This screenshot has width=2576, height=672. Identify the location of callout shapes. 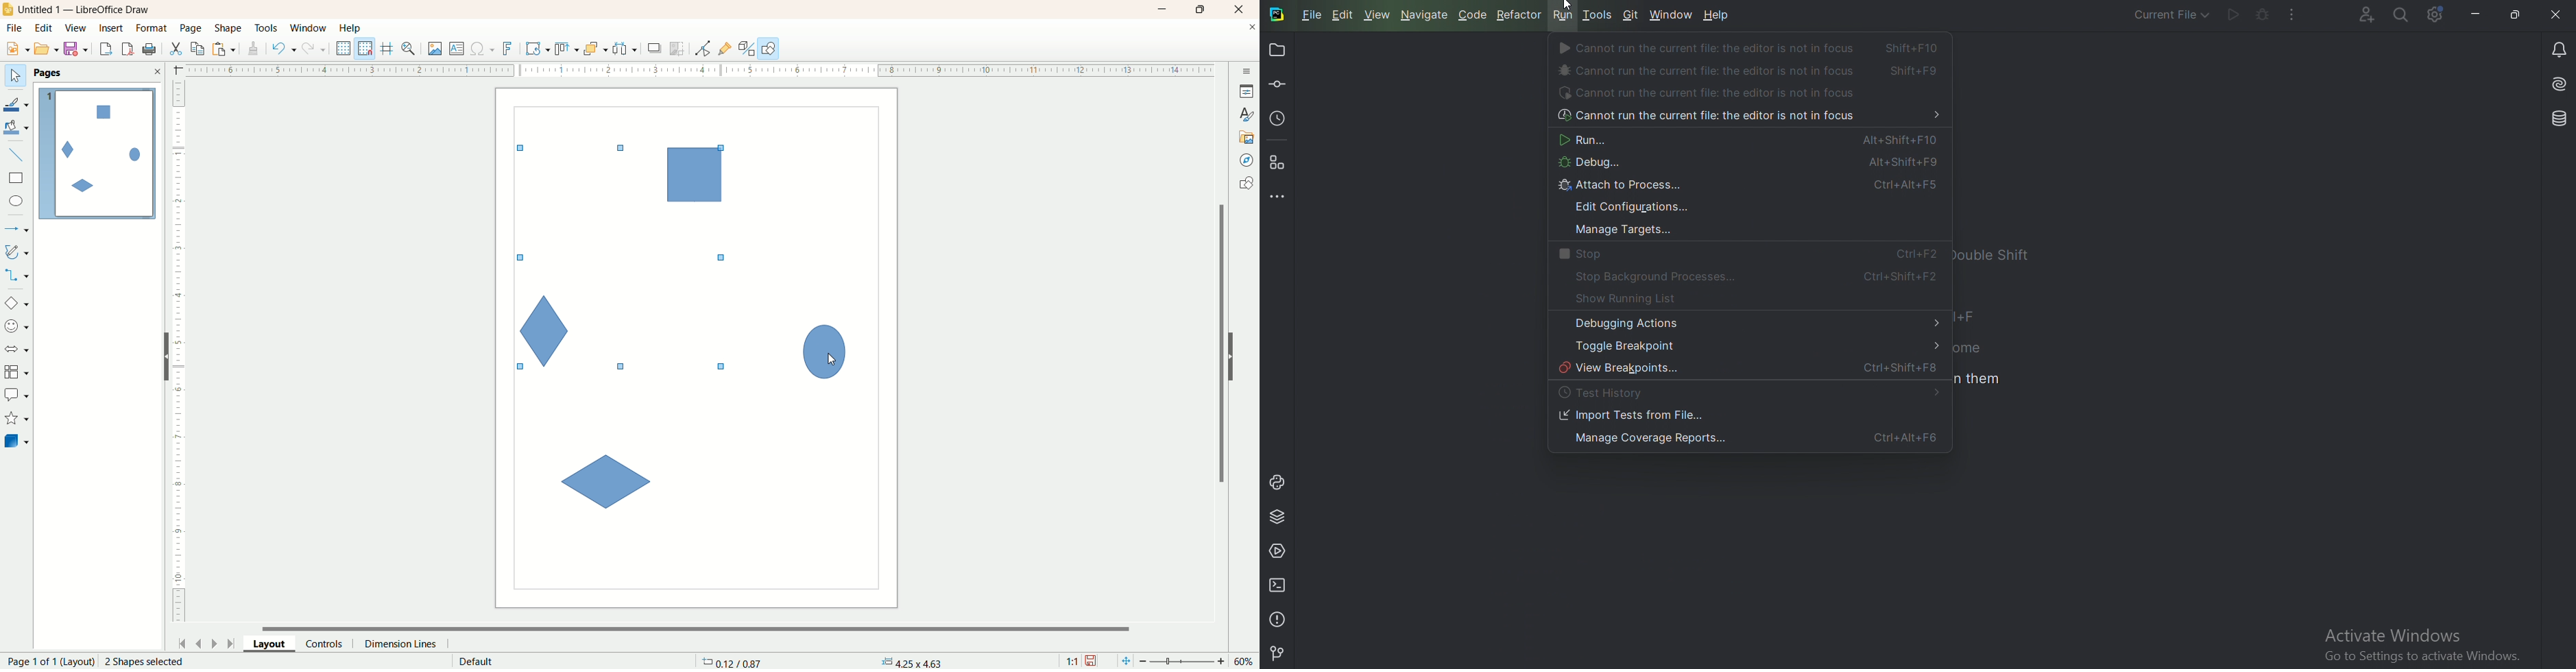
(16, 395).